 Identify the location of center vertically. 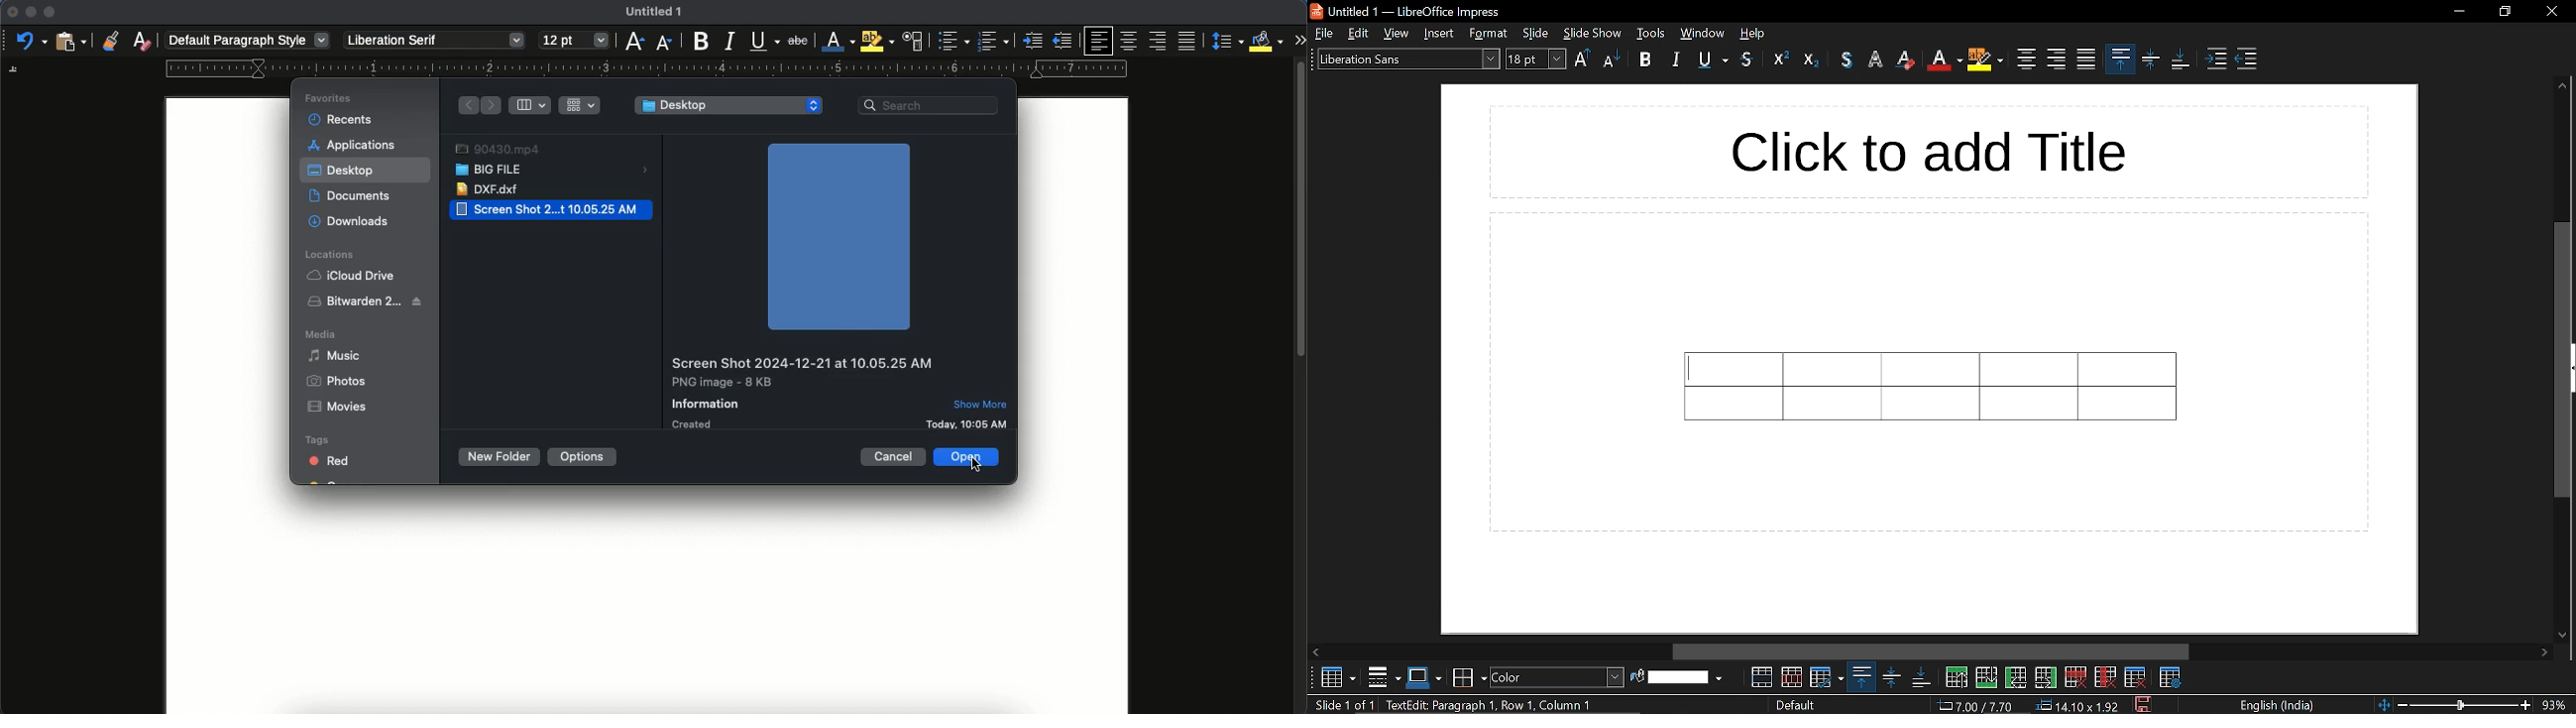
(1888, 677).